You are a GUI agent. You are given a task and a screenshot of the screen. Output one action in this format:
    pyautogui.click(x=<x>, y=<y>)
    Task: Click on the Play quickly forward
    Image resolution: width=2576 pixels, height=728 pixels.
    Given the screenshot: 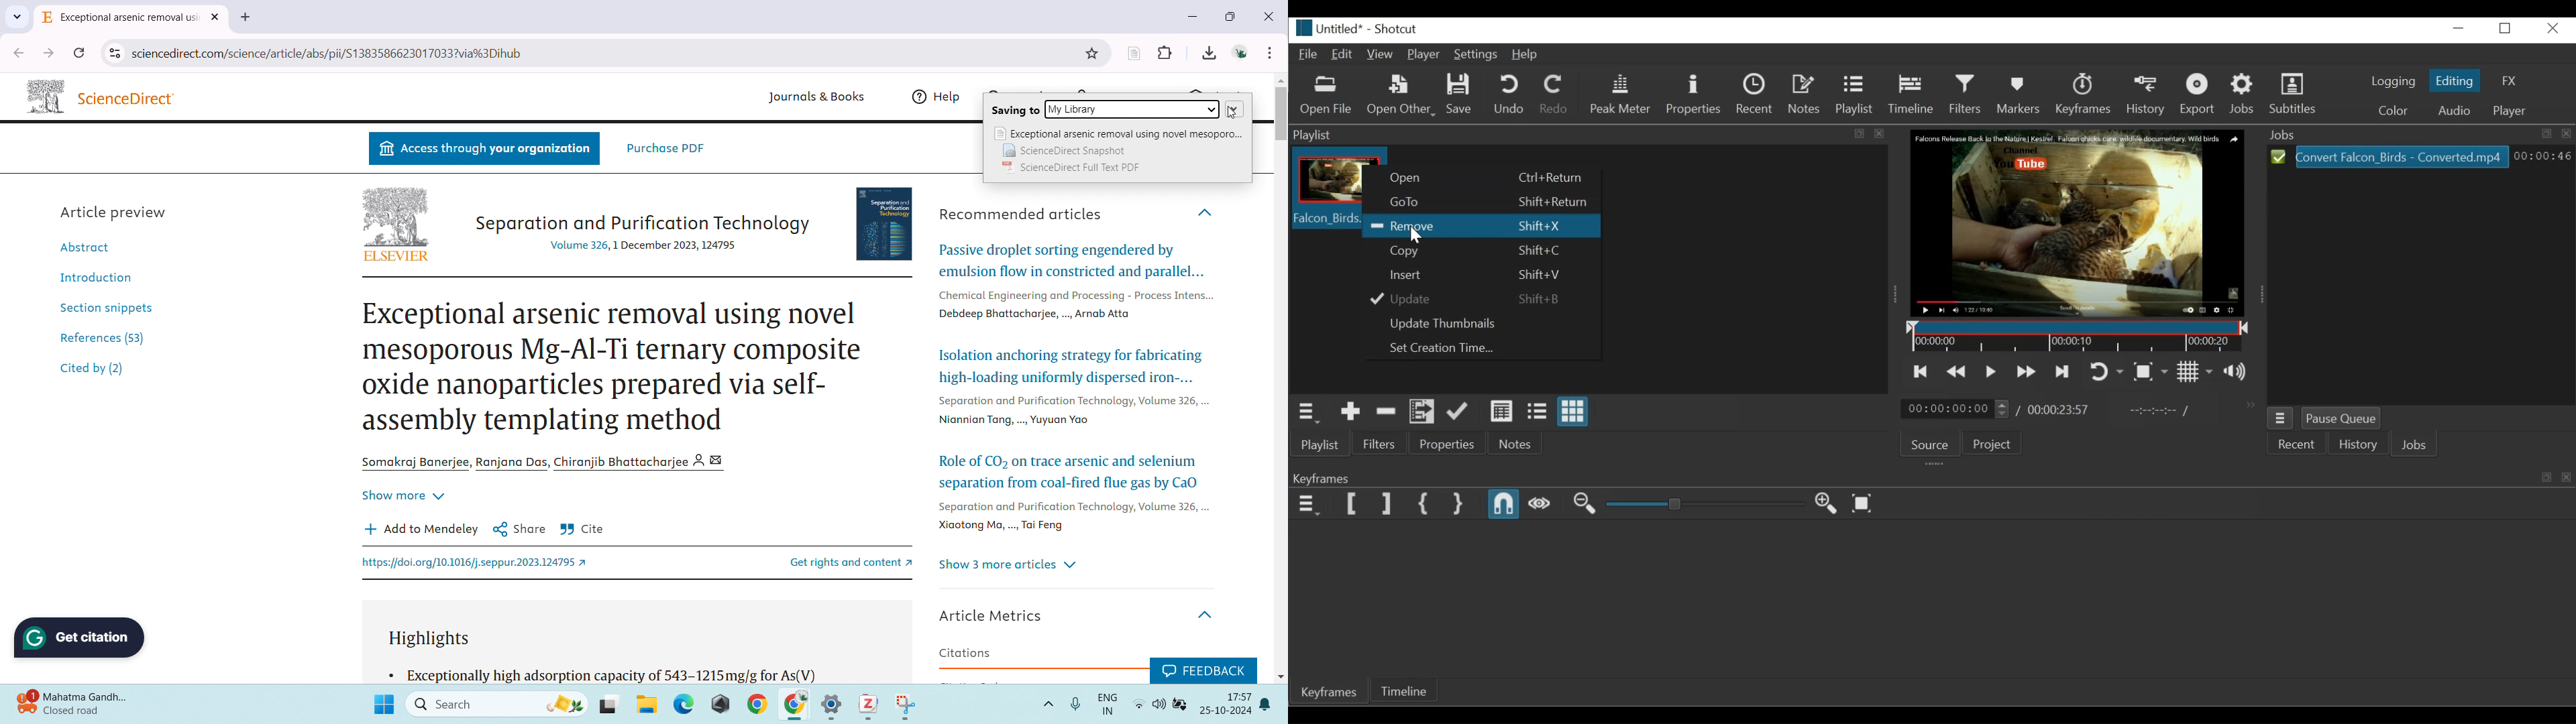 What is the action you would take?
    pyautogui.click(x=2025, y=372)
    